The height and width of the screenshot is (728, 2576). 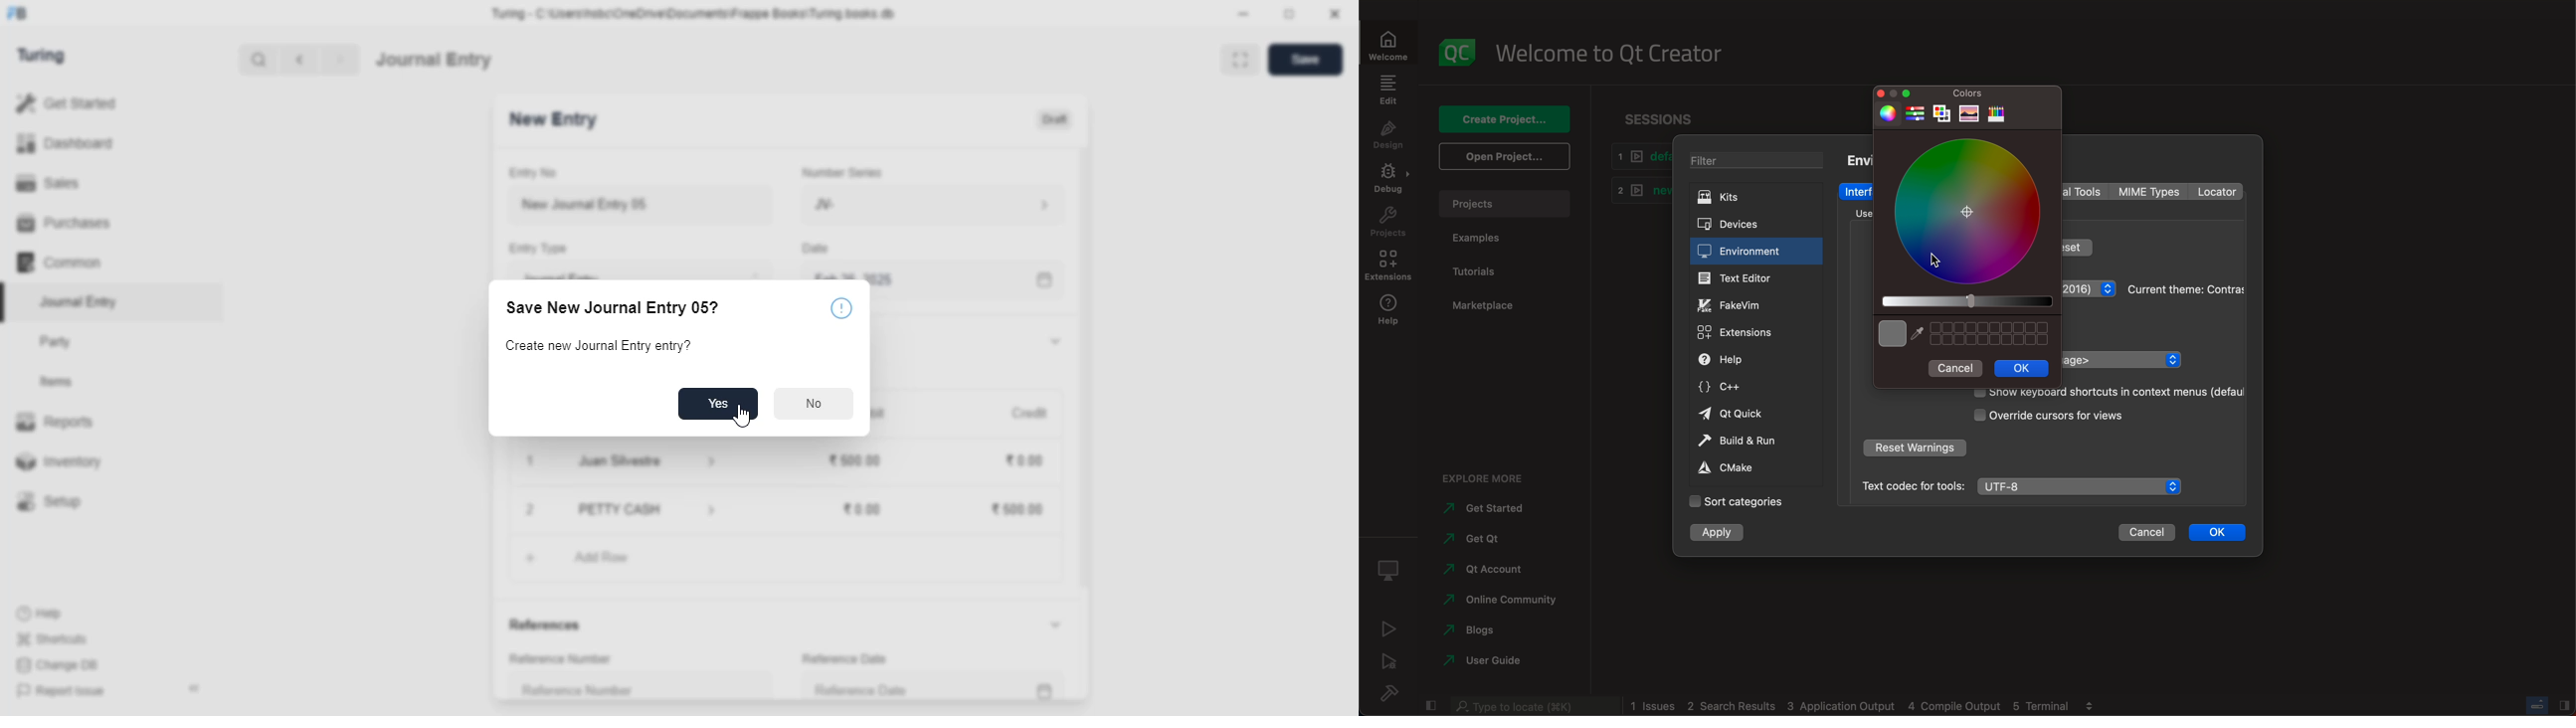 I want to click on change DB, so click(x=58, y=665).